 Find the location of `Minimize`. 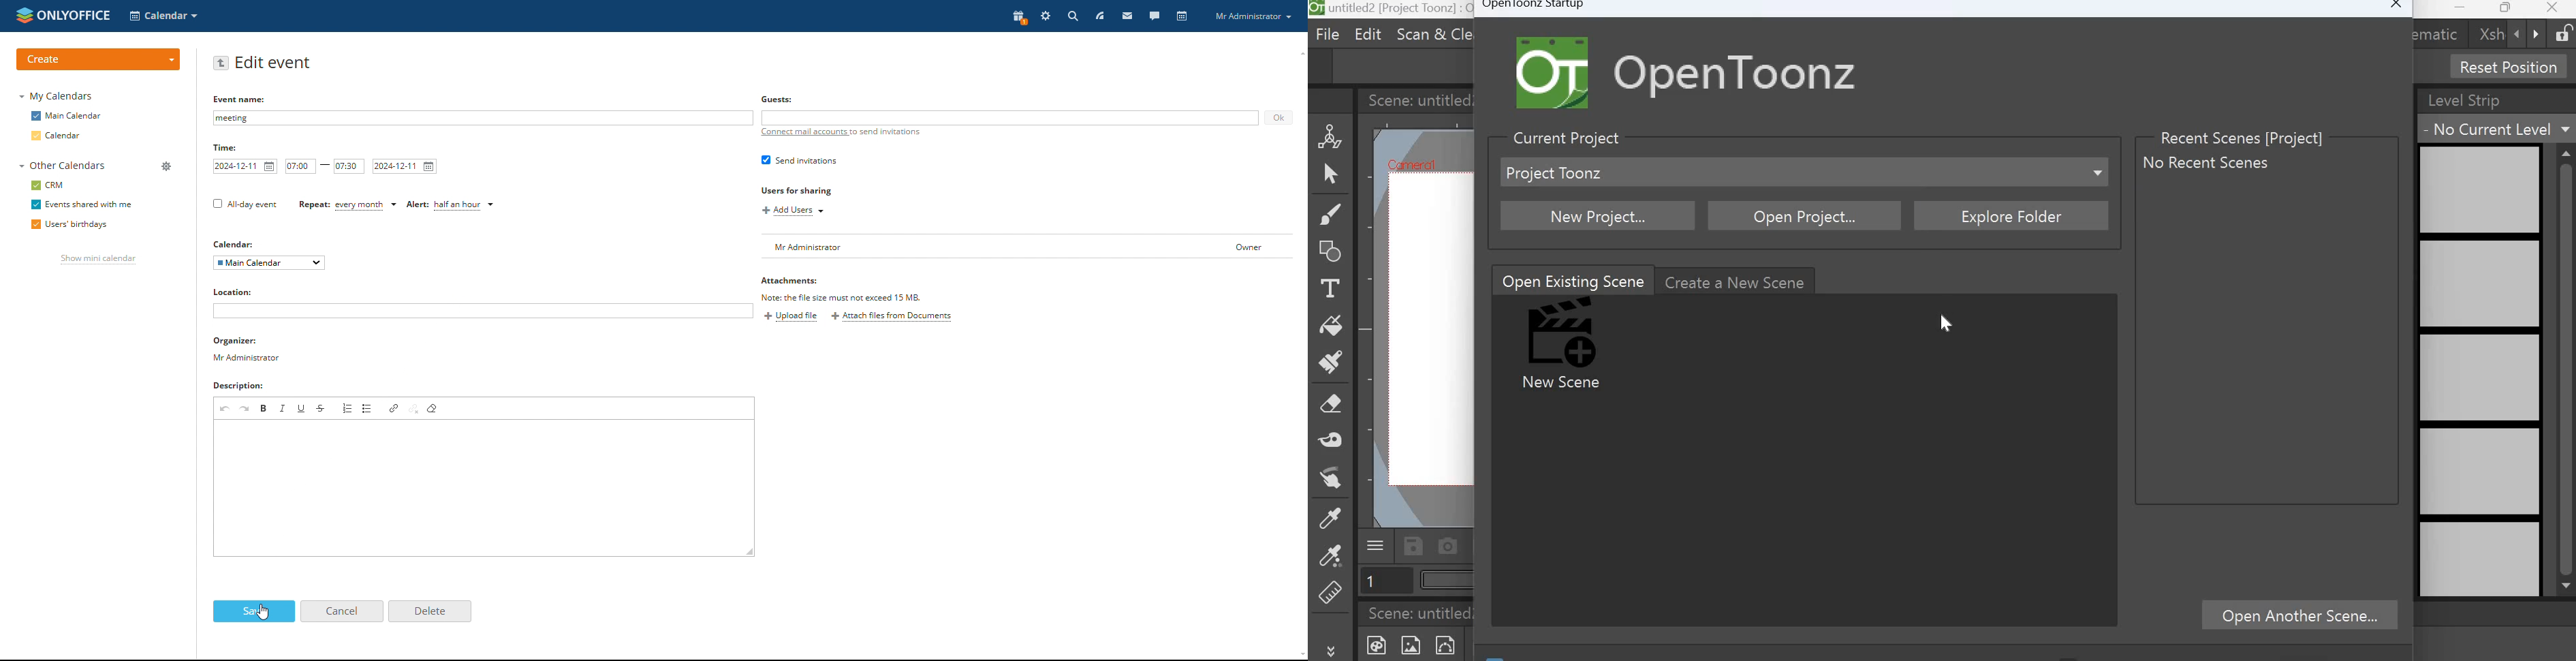

Minimize is located at coordinates (2461, 9).